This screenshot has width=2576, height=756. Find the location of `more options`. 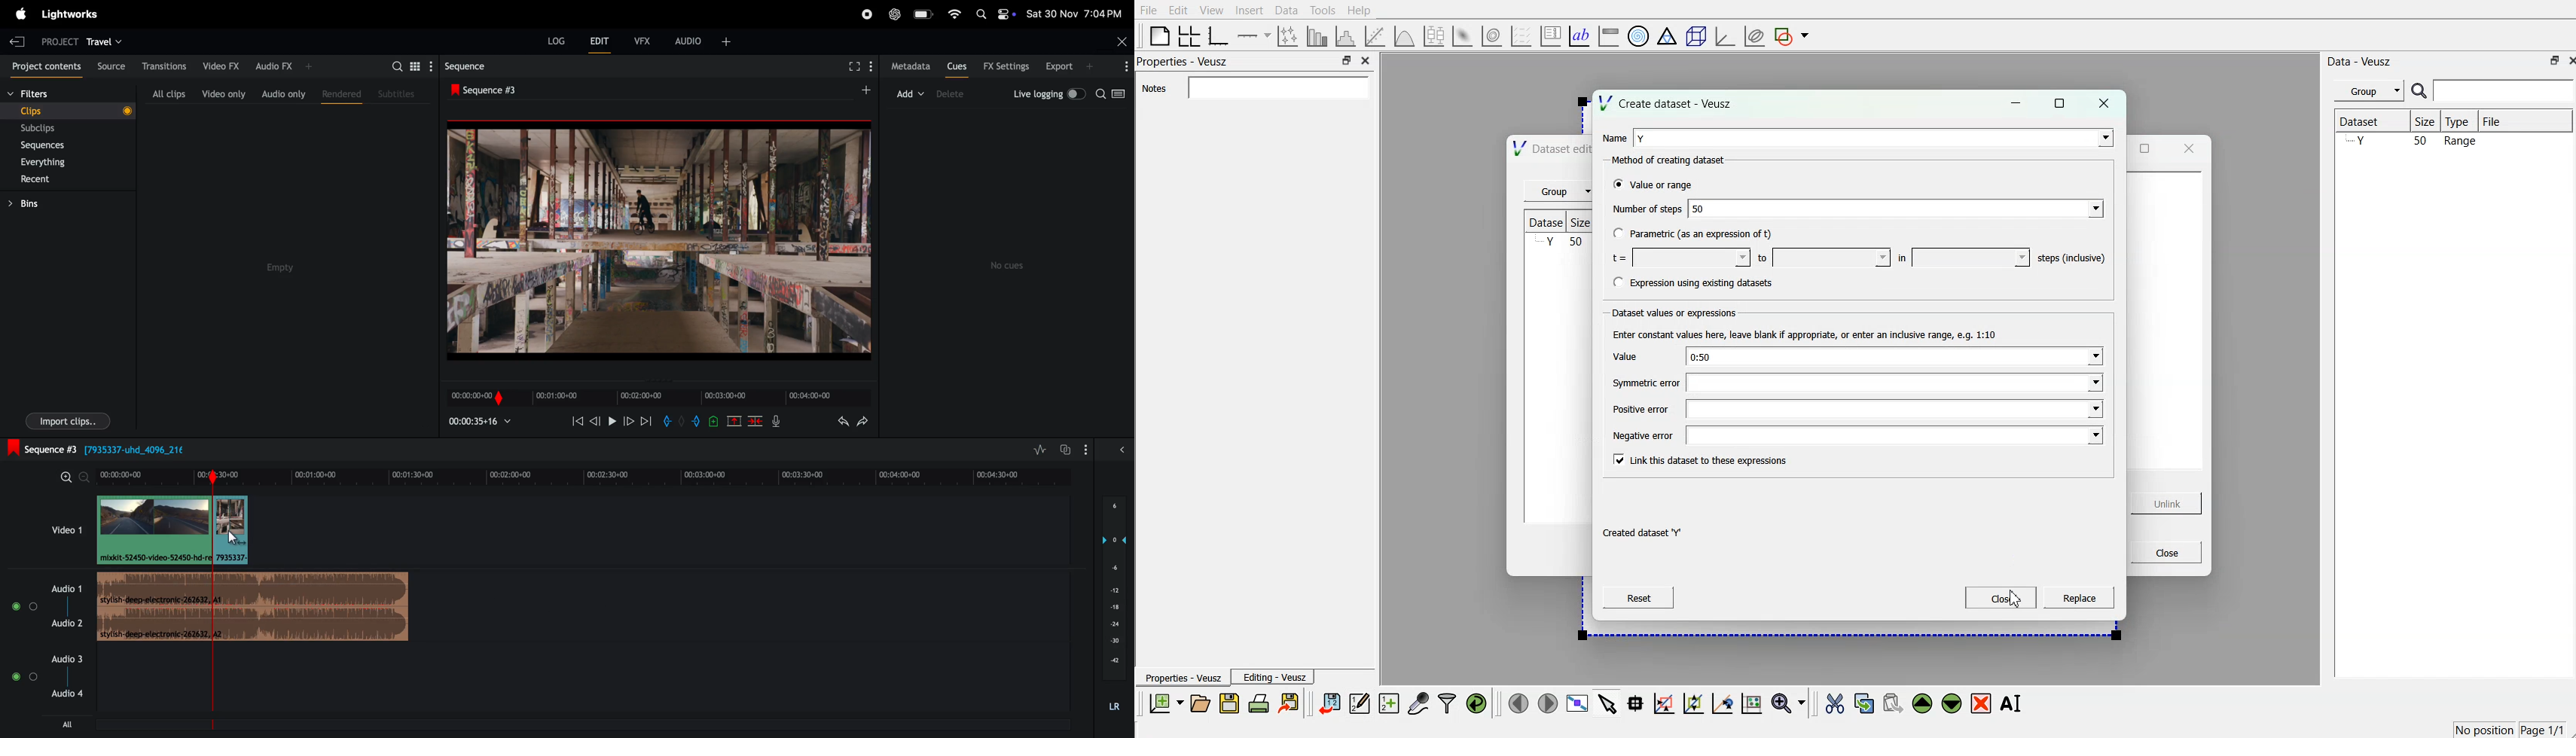

more options is located at coordinates (1122, 67).